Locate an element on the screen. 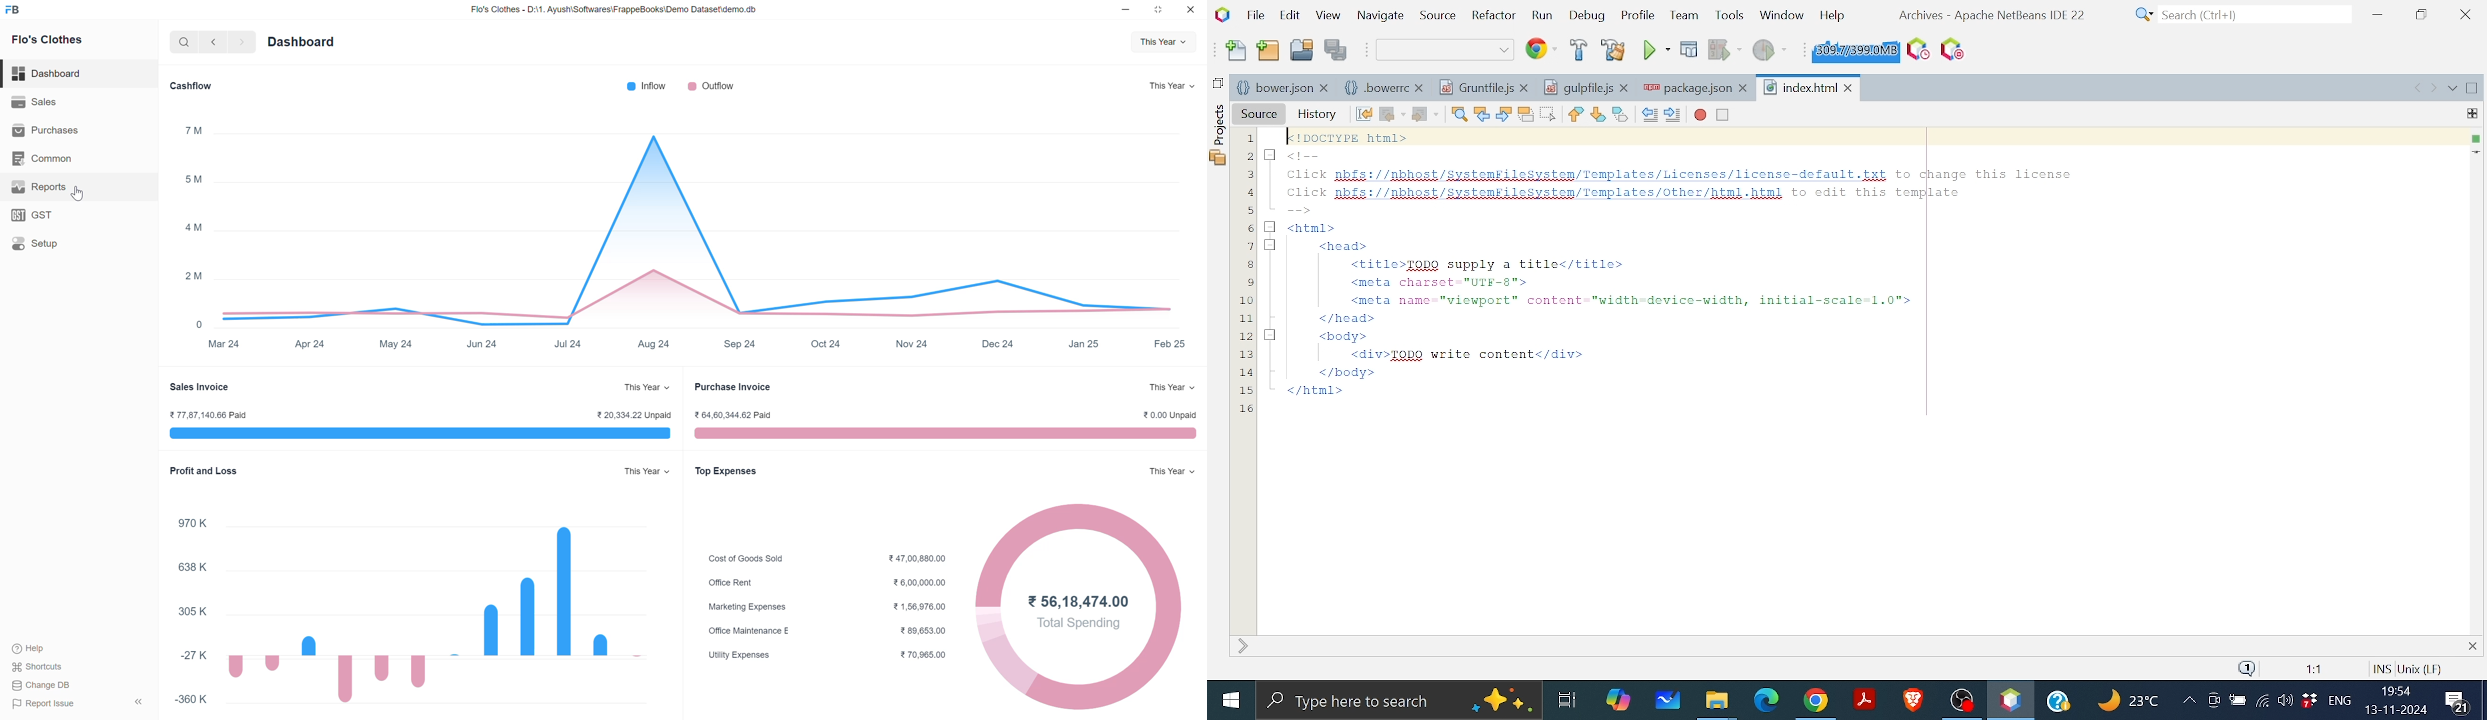 This screenshot has width=2492, height=728. ₹ 20,334.22 unpaid is located at coordinates (632, 415).